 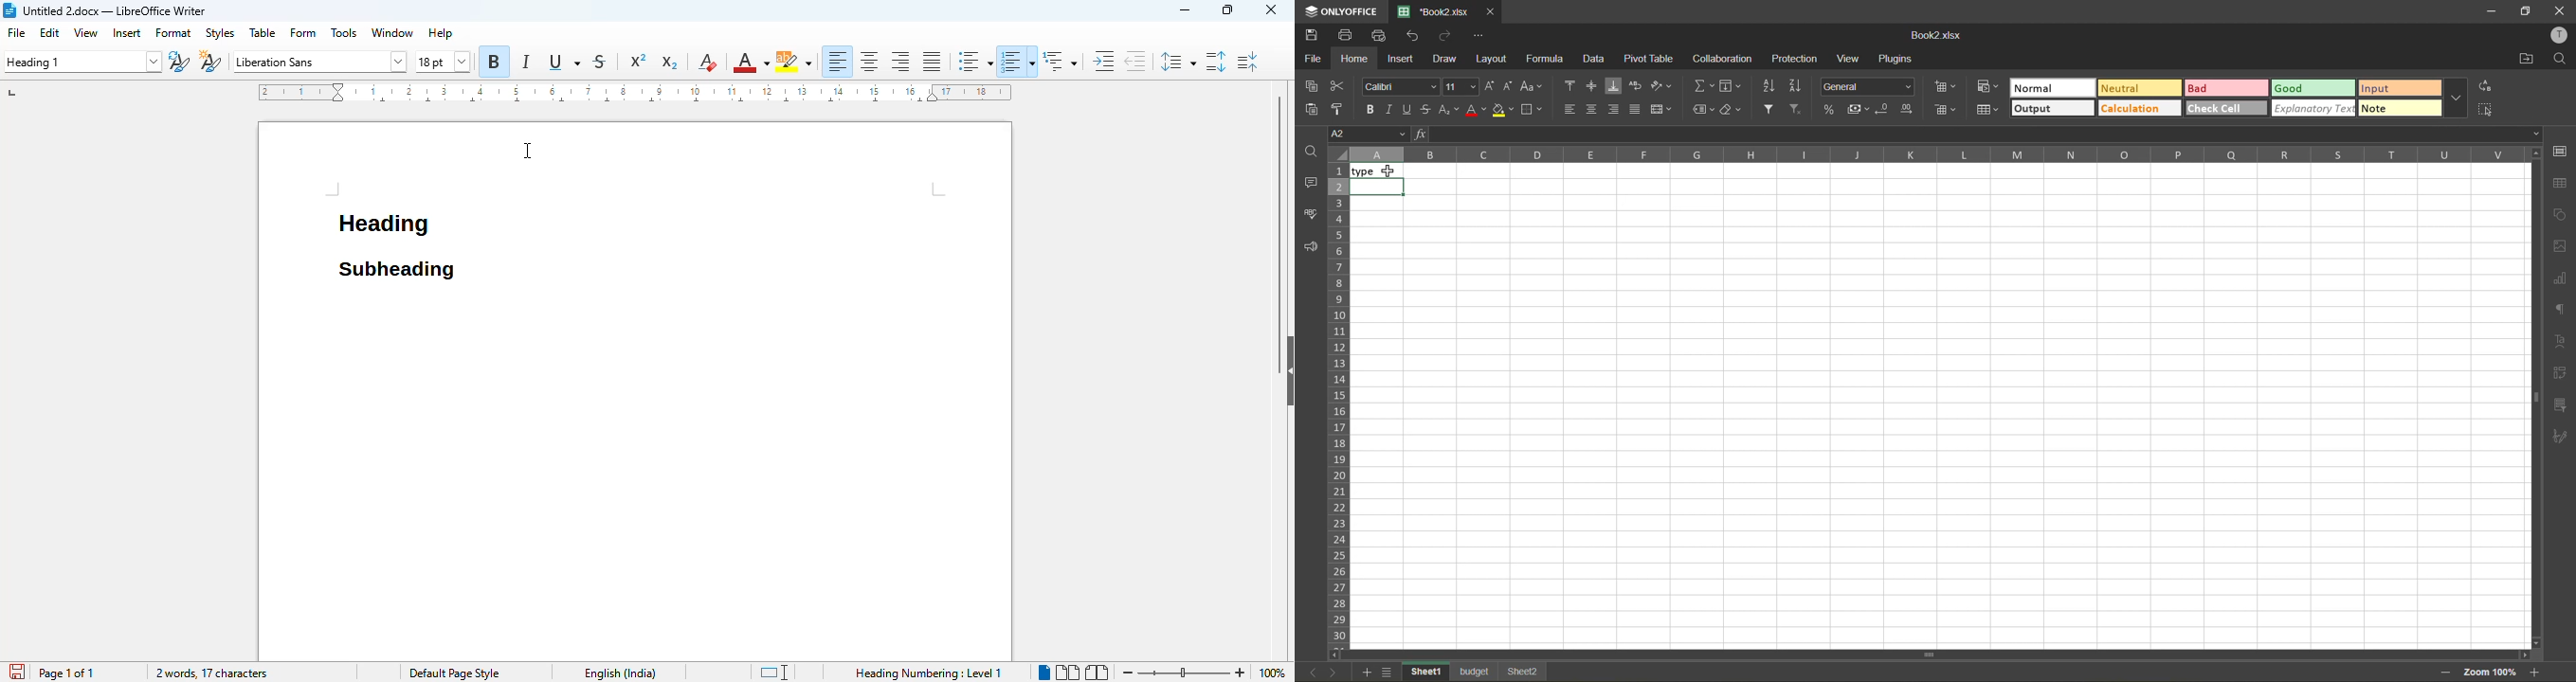 I want to click on character highlighting color, so click(x=793, y=62).